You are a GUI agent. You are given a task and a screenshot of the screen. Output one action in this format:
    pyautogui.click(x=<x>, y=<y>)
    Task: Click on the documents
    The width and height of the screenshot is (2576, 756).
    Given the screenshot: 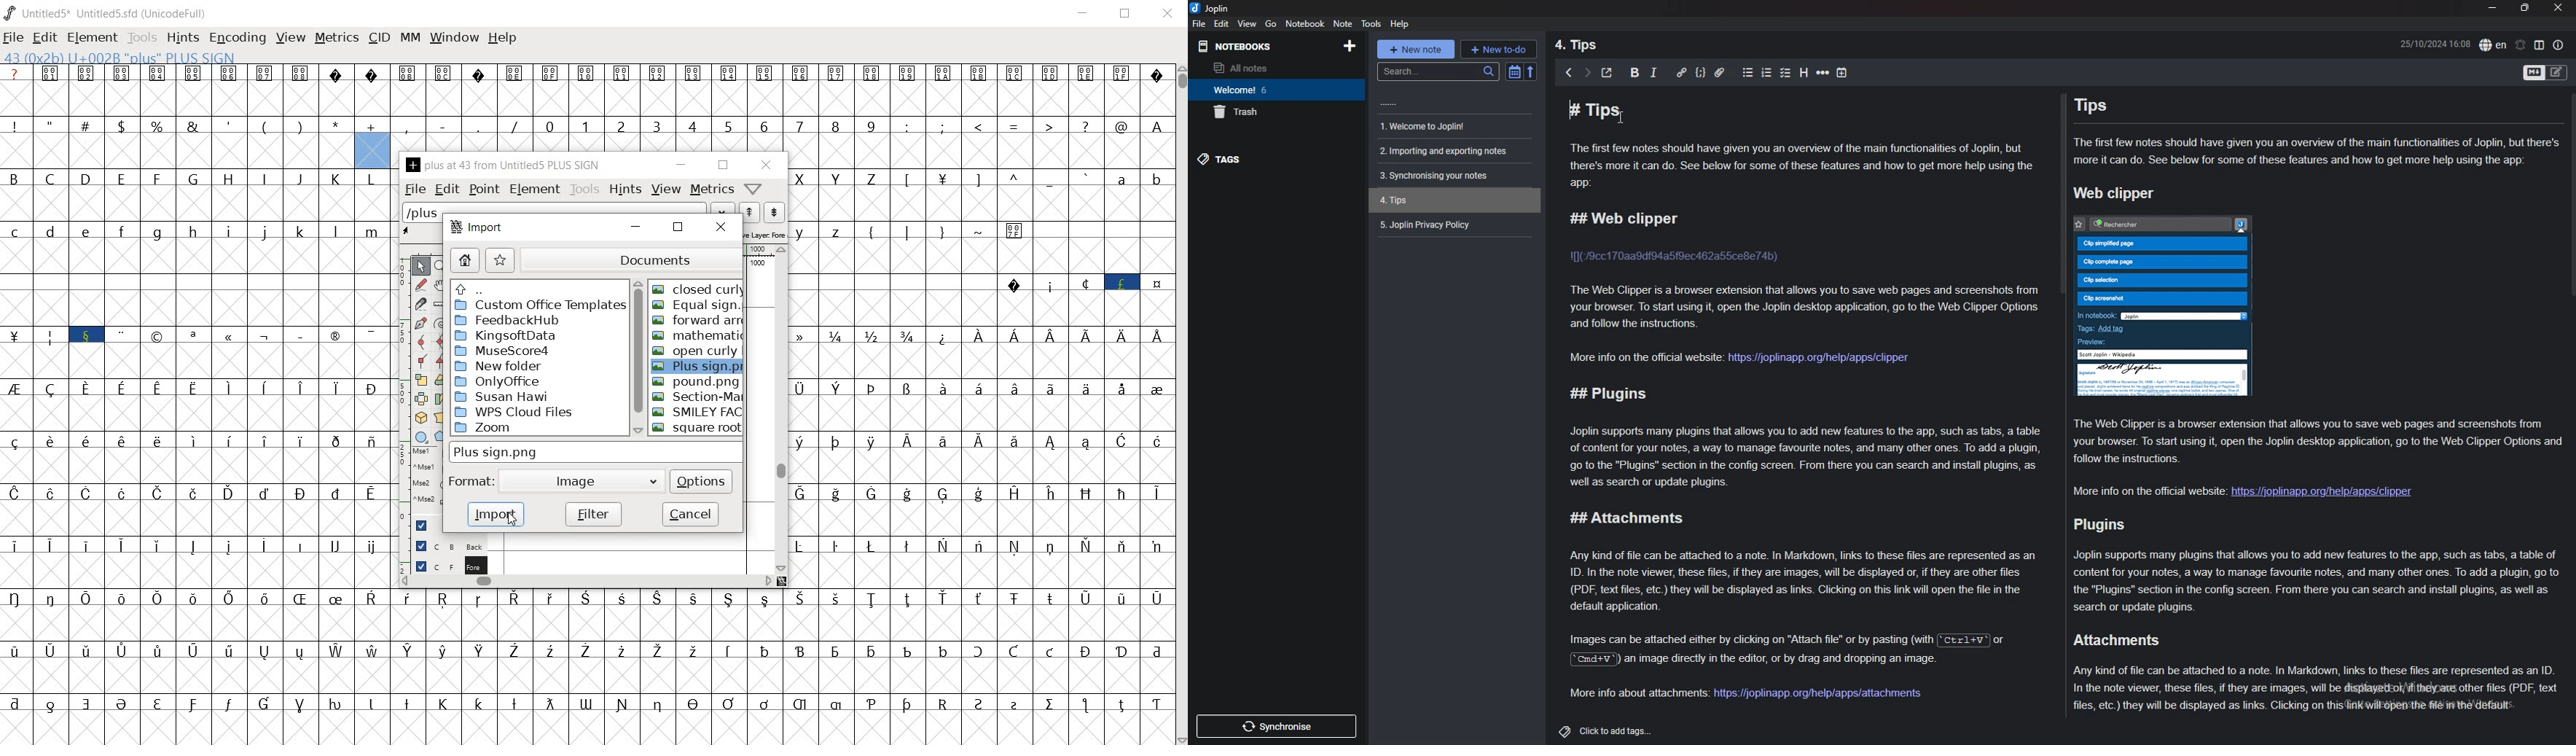 What is the action you would take?
    pyautogui.click(x=630, y=259)
    